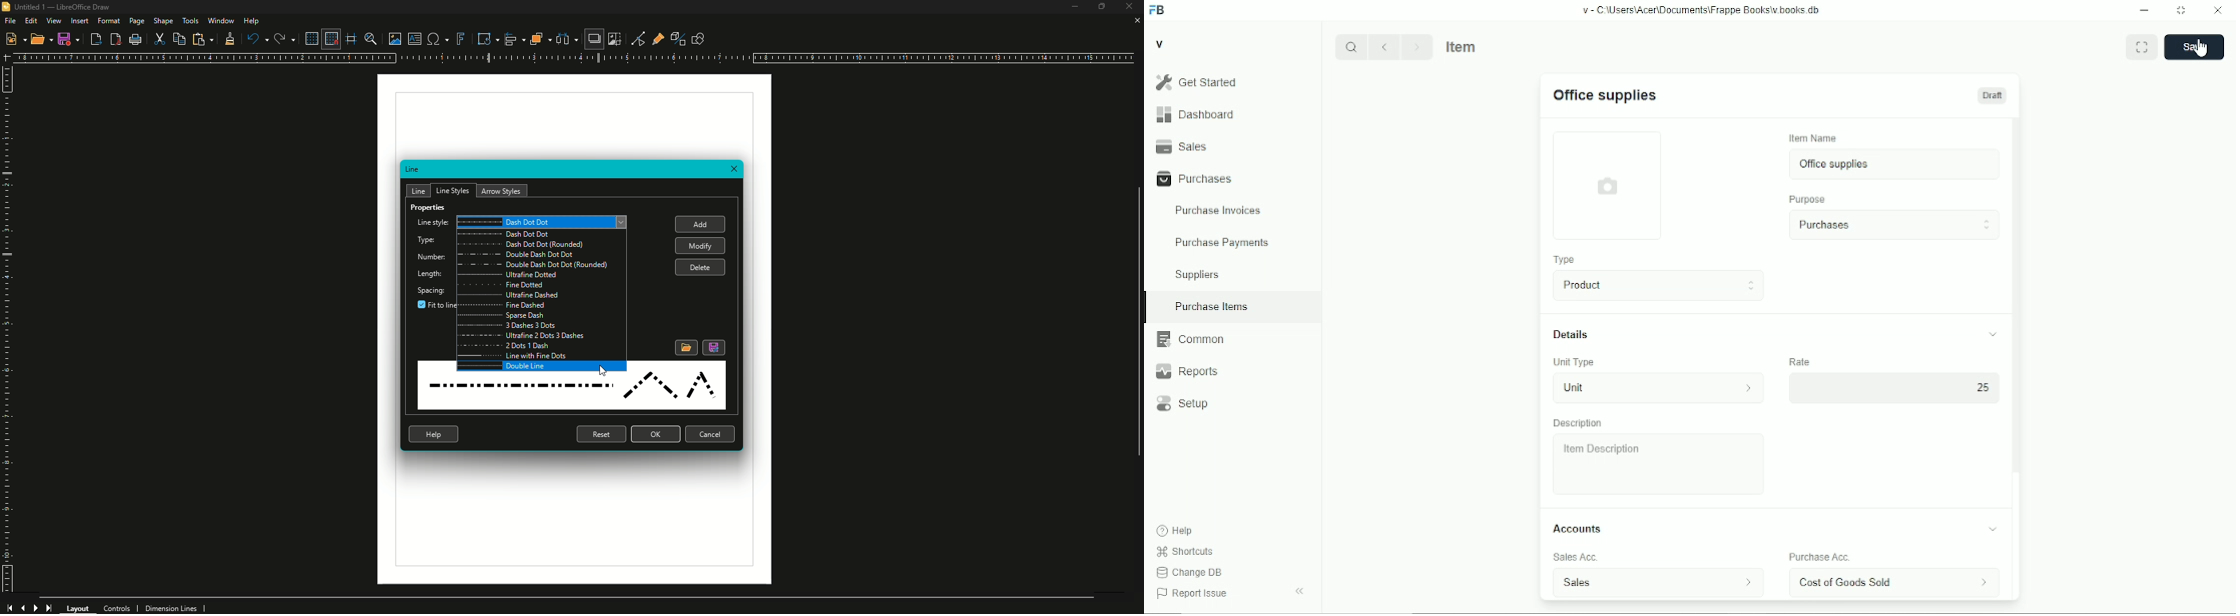  I want to click on unit, so click(1634, 388).